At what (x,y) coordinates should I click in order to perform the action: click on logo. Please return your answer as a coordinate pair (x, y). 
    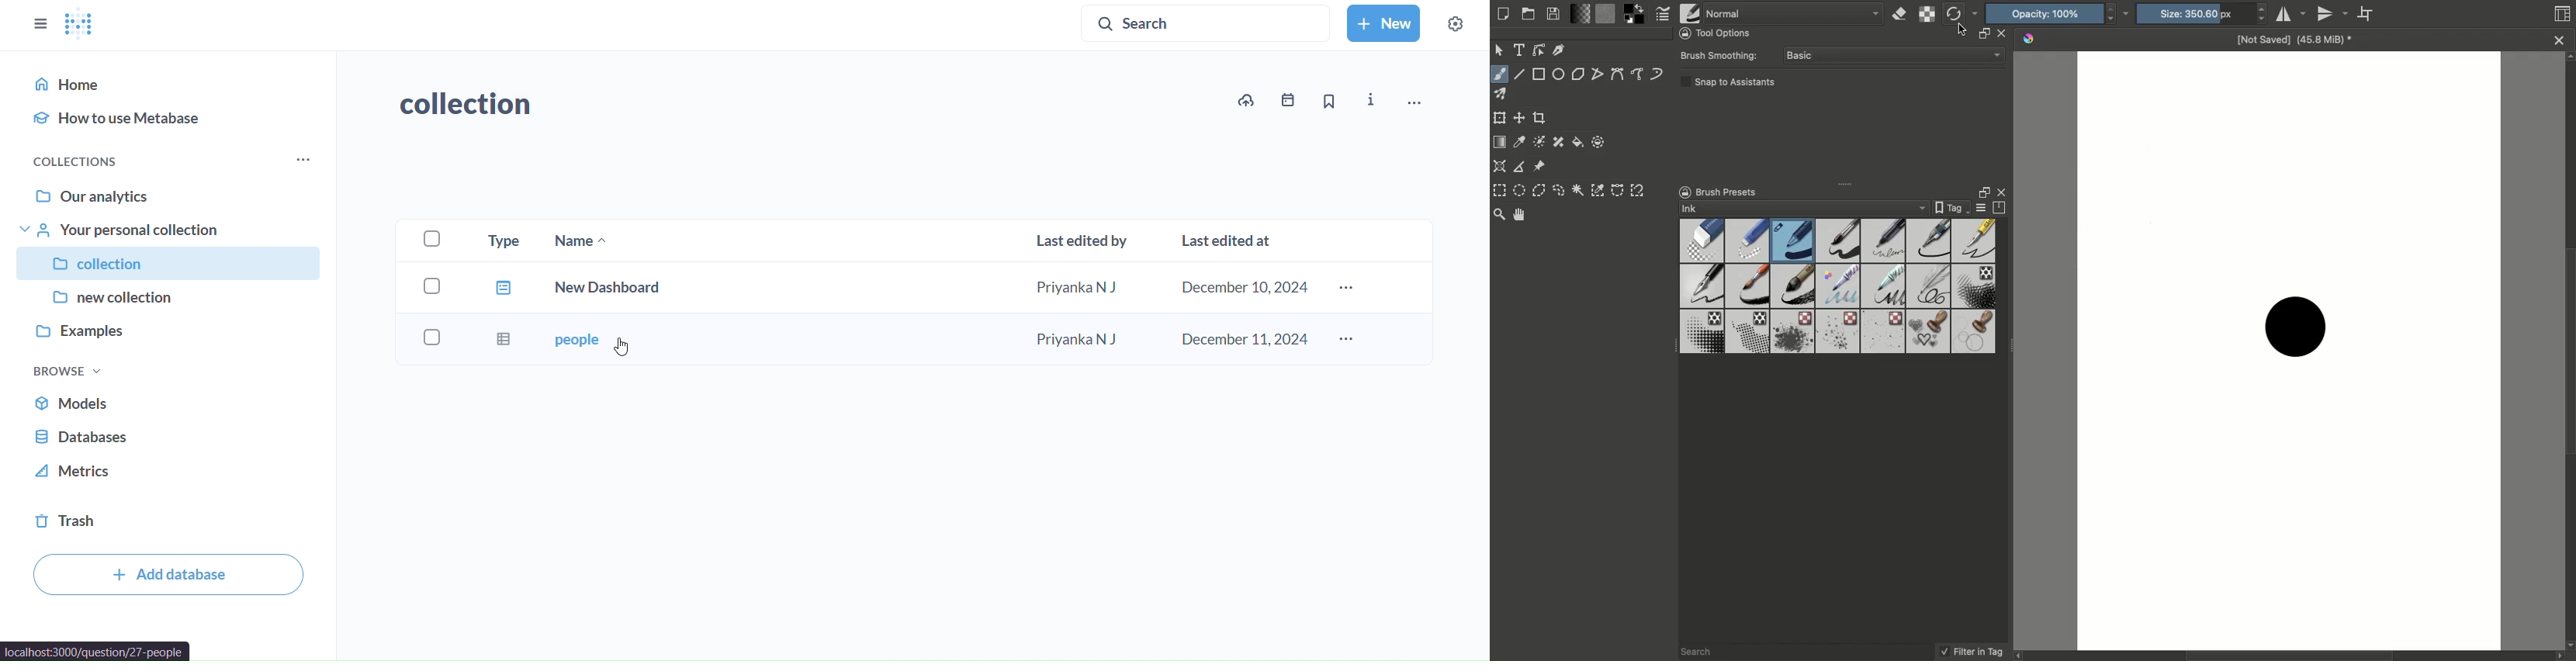
    Looking at the image, I should click on (87, 25).